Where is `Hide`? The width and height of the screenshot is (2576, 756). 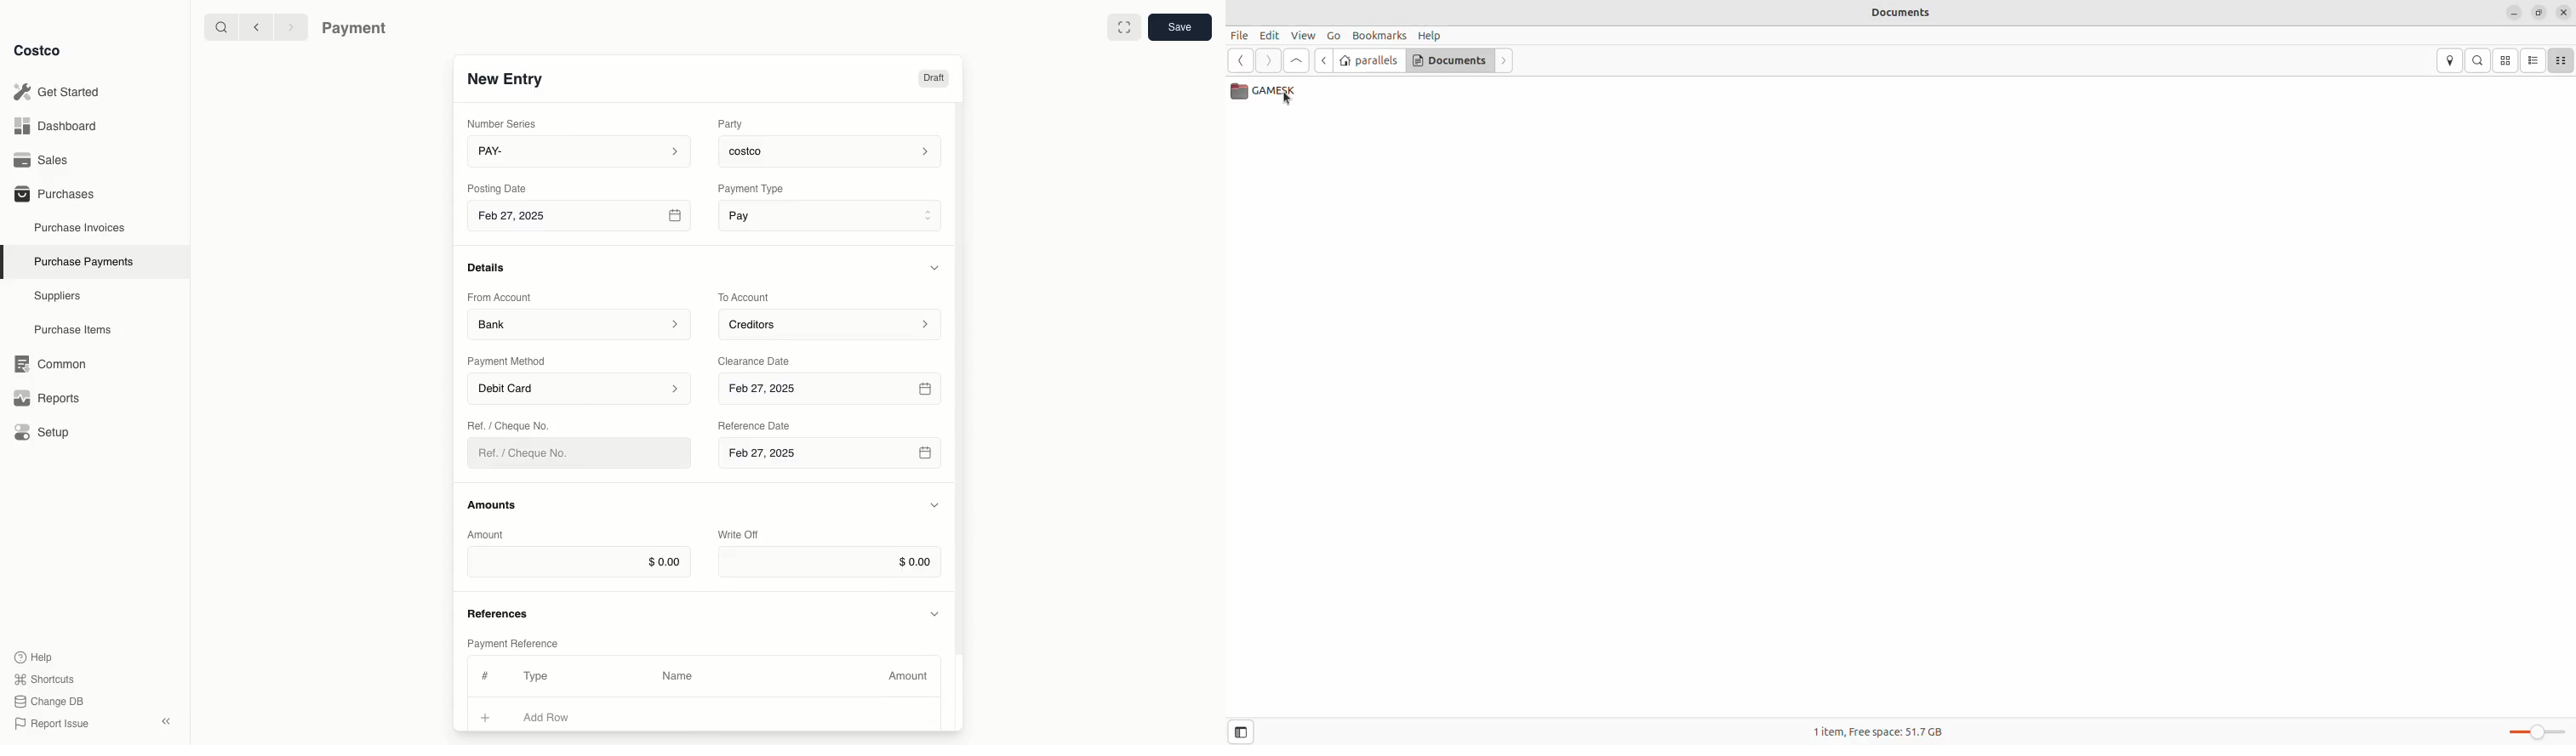
Hide is located at coordinates (934, 506).